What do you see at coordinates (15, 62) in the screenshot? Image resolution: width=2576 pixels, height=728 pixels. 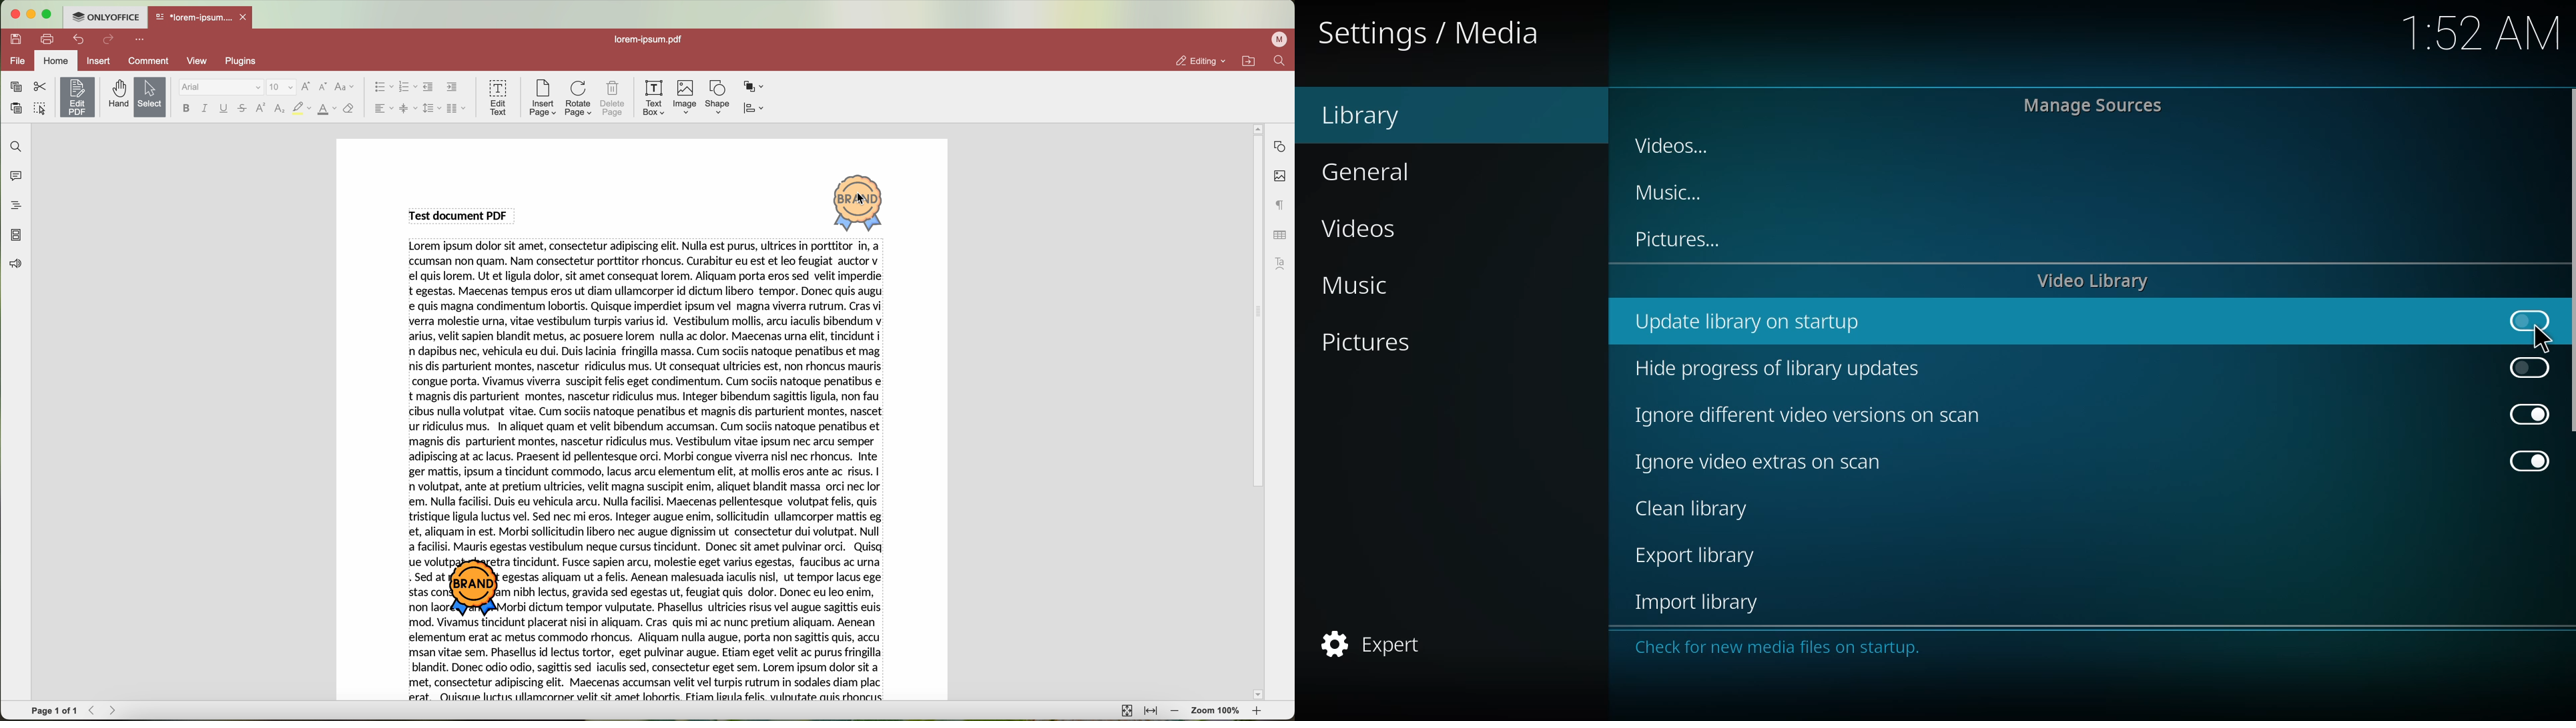 I see `file` at bounding box center [15, 62].